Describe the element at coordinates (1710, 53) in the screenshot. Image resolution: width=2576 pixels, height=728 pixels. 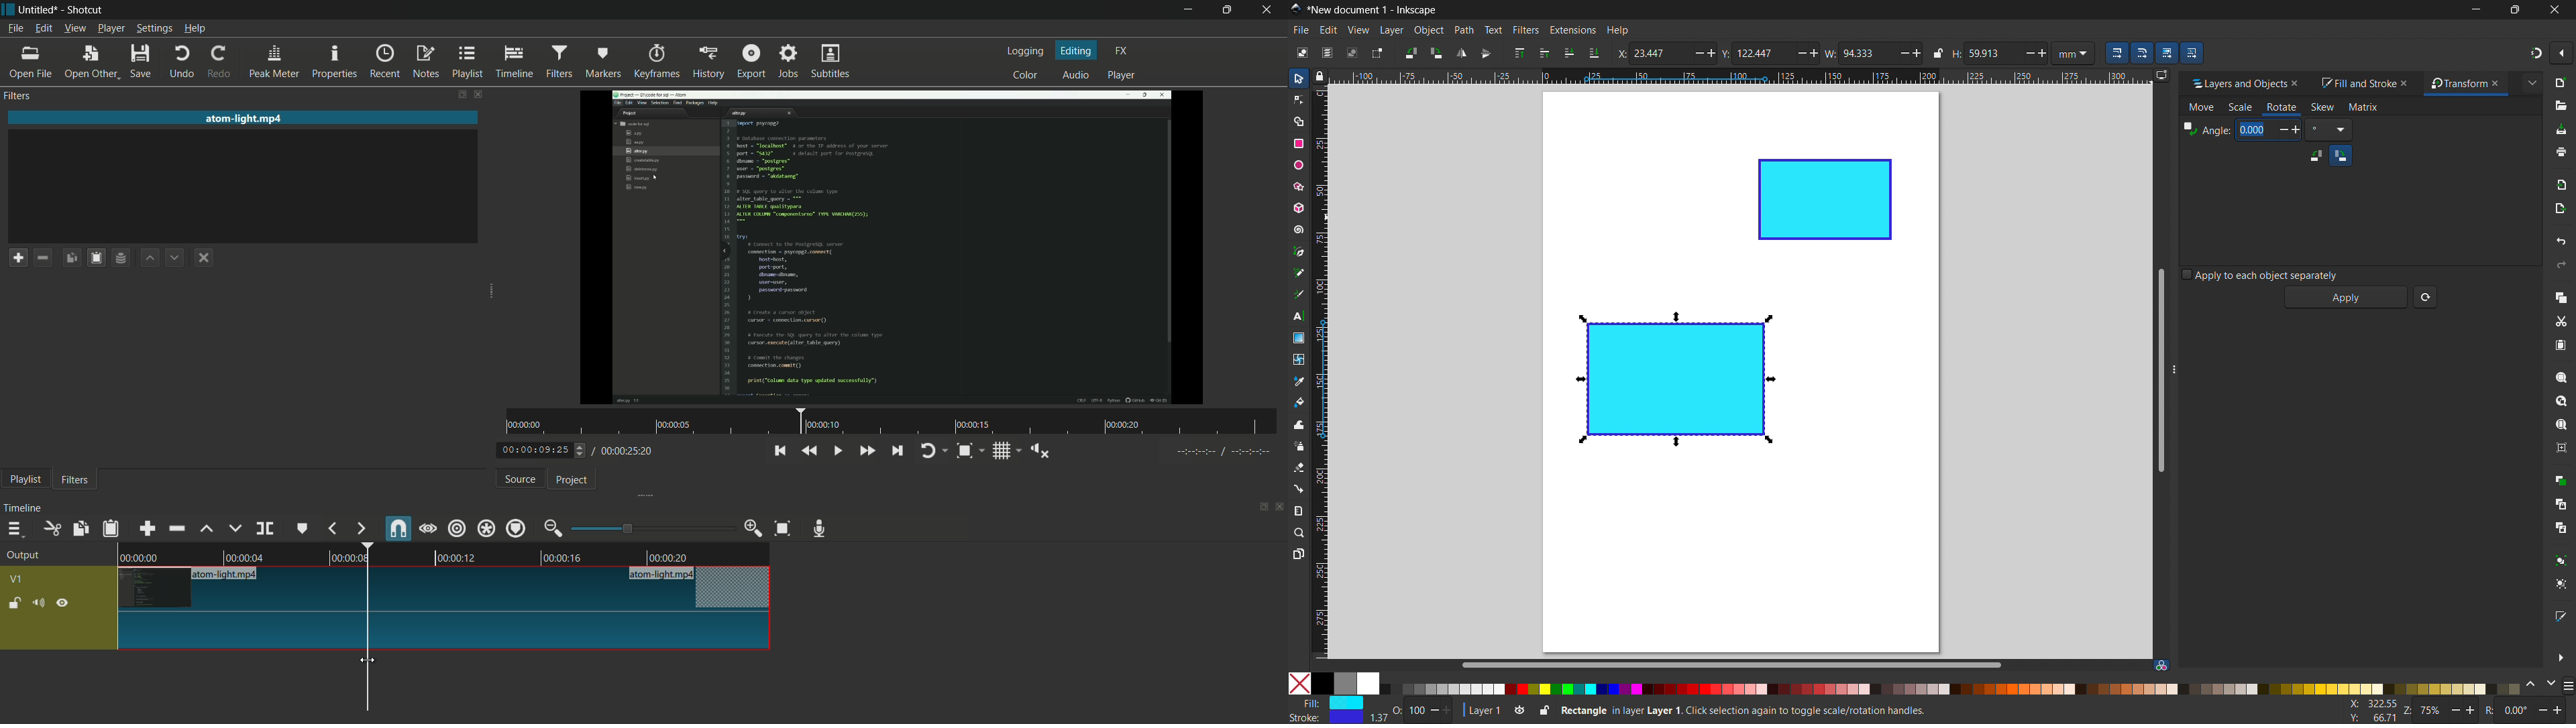
I see `Add/ increase` at that location.